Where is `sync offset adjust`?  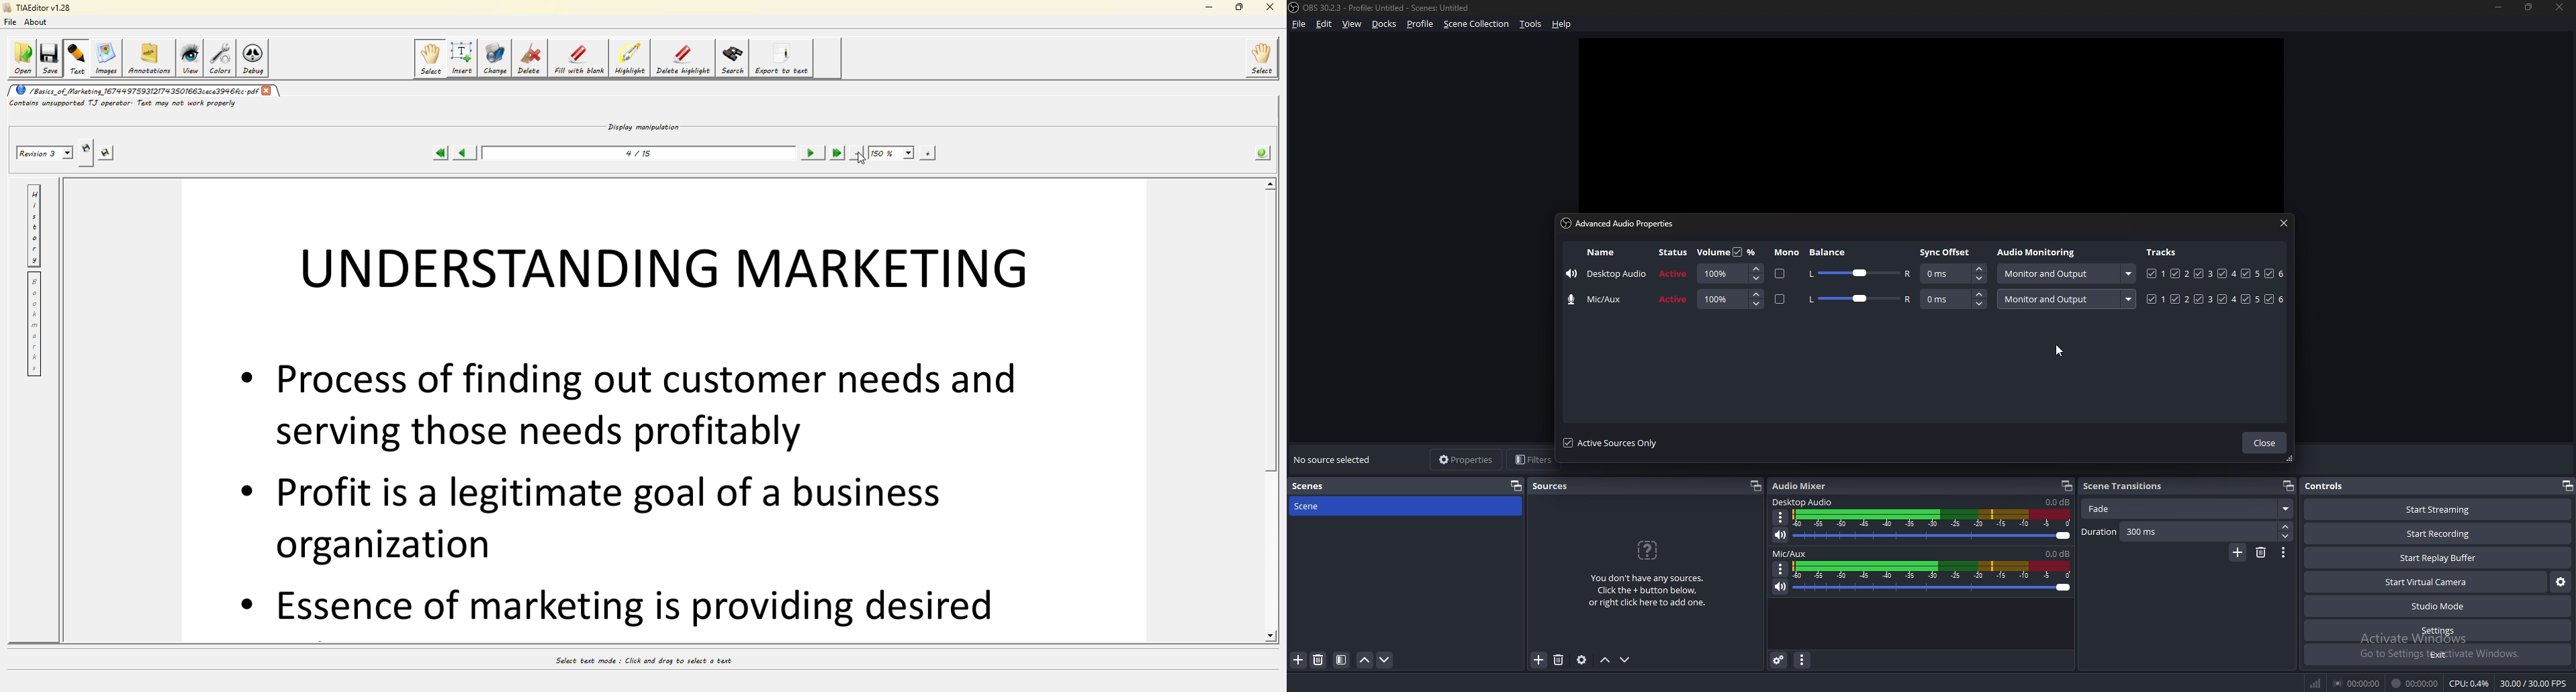 sync offset adjust is located at coordinates (1953, 298).